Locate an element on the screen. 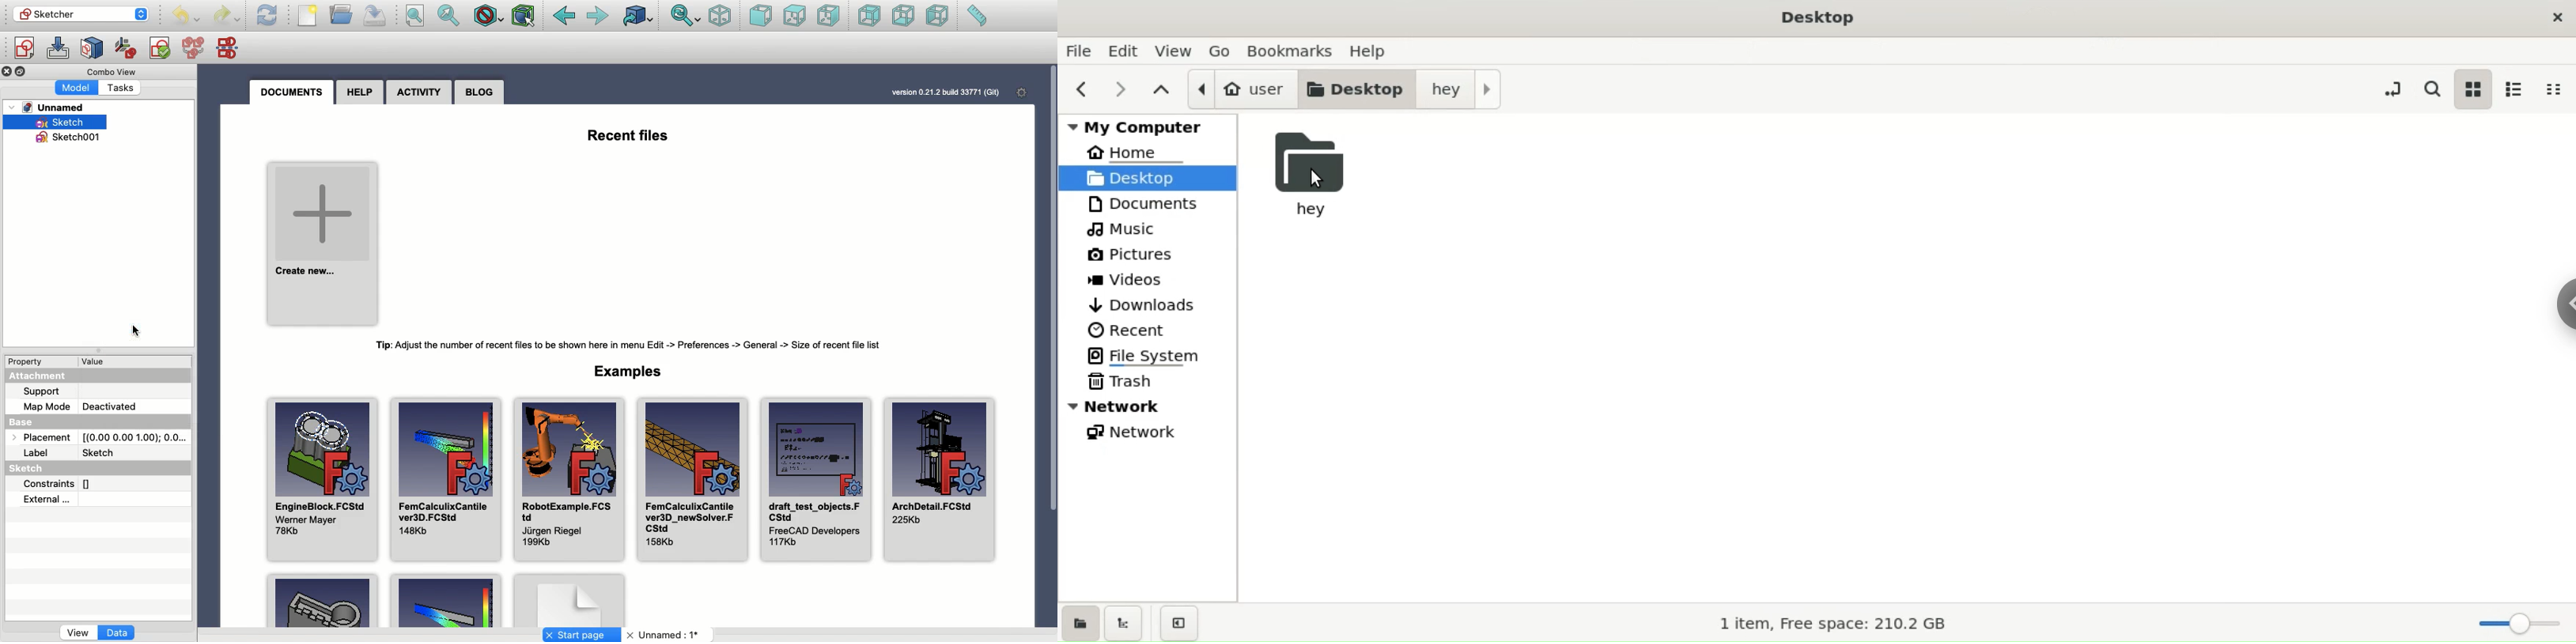 The height and width of the screenshot is (644, 2576). Top is located at coordinates (795, 16).